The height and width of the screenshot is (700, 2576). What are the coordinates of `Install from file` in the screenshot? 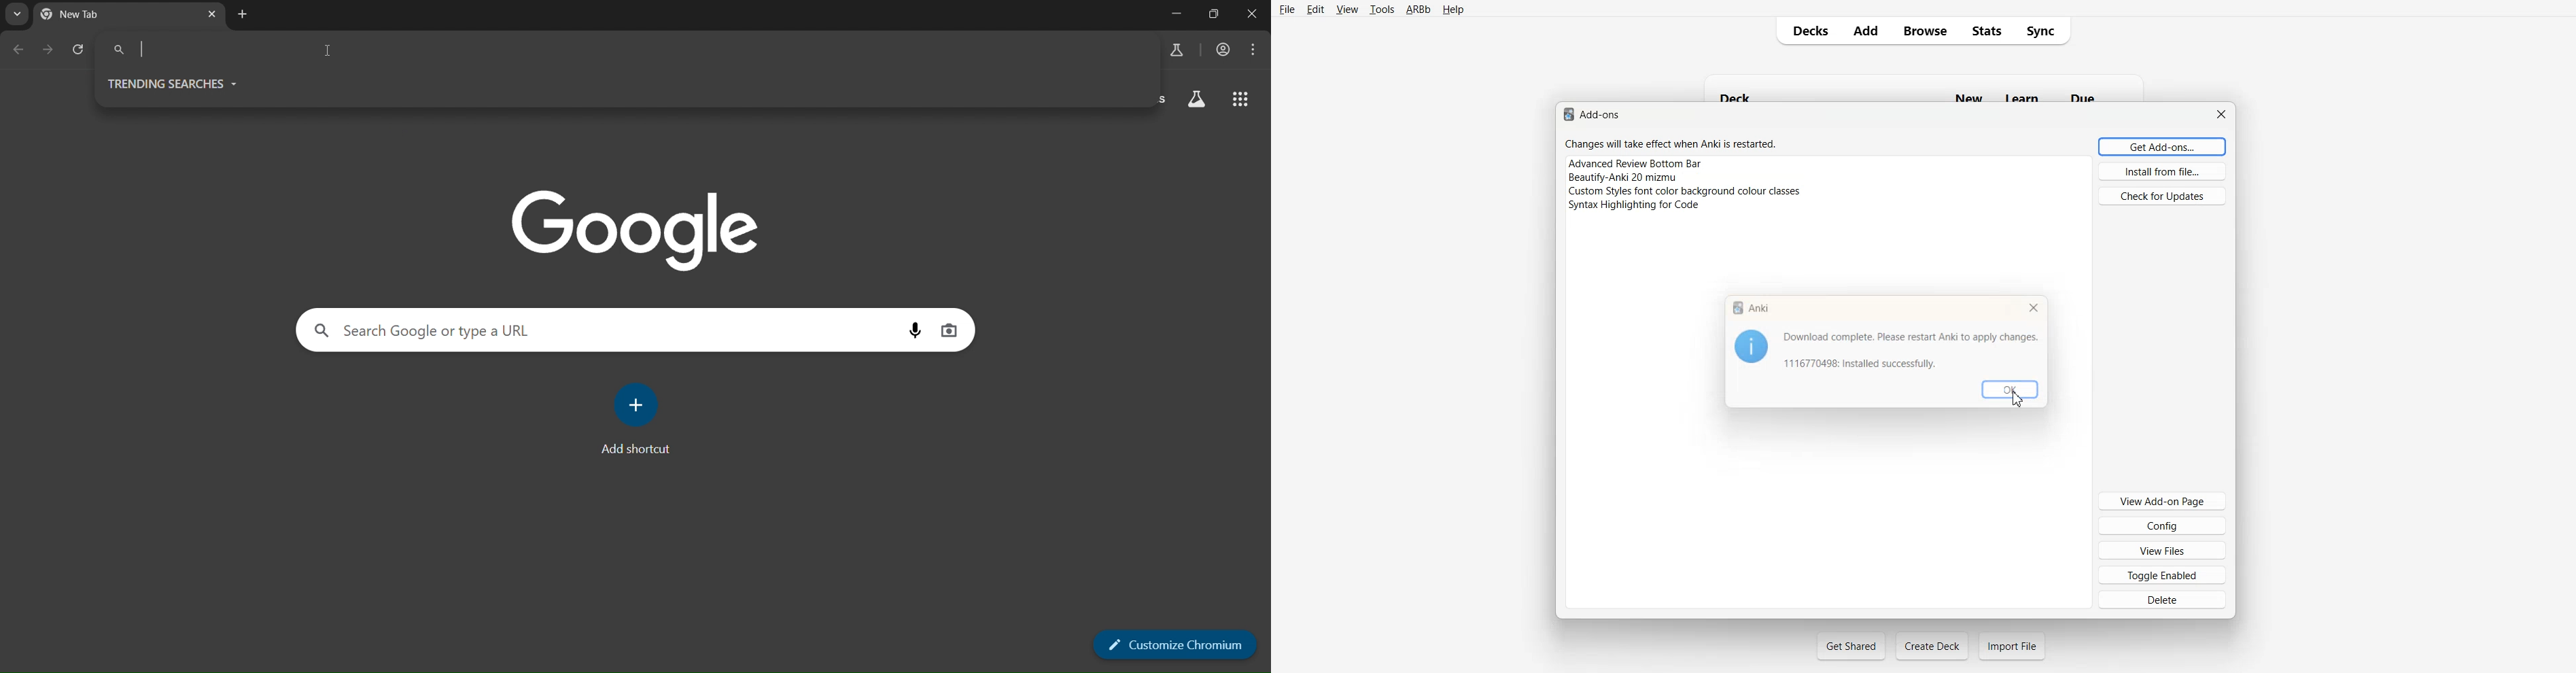 It's located at (2163, 171).